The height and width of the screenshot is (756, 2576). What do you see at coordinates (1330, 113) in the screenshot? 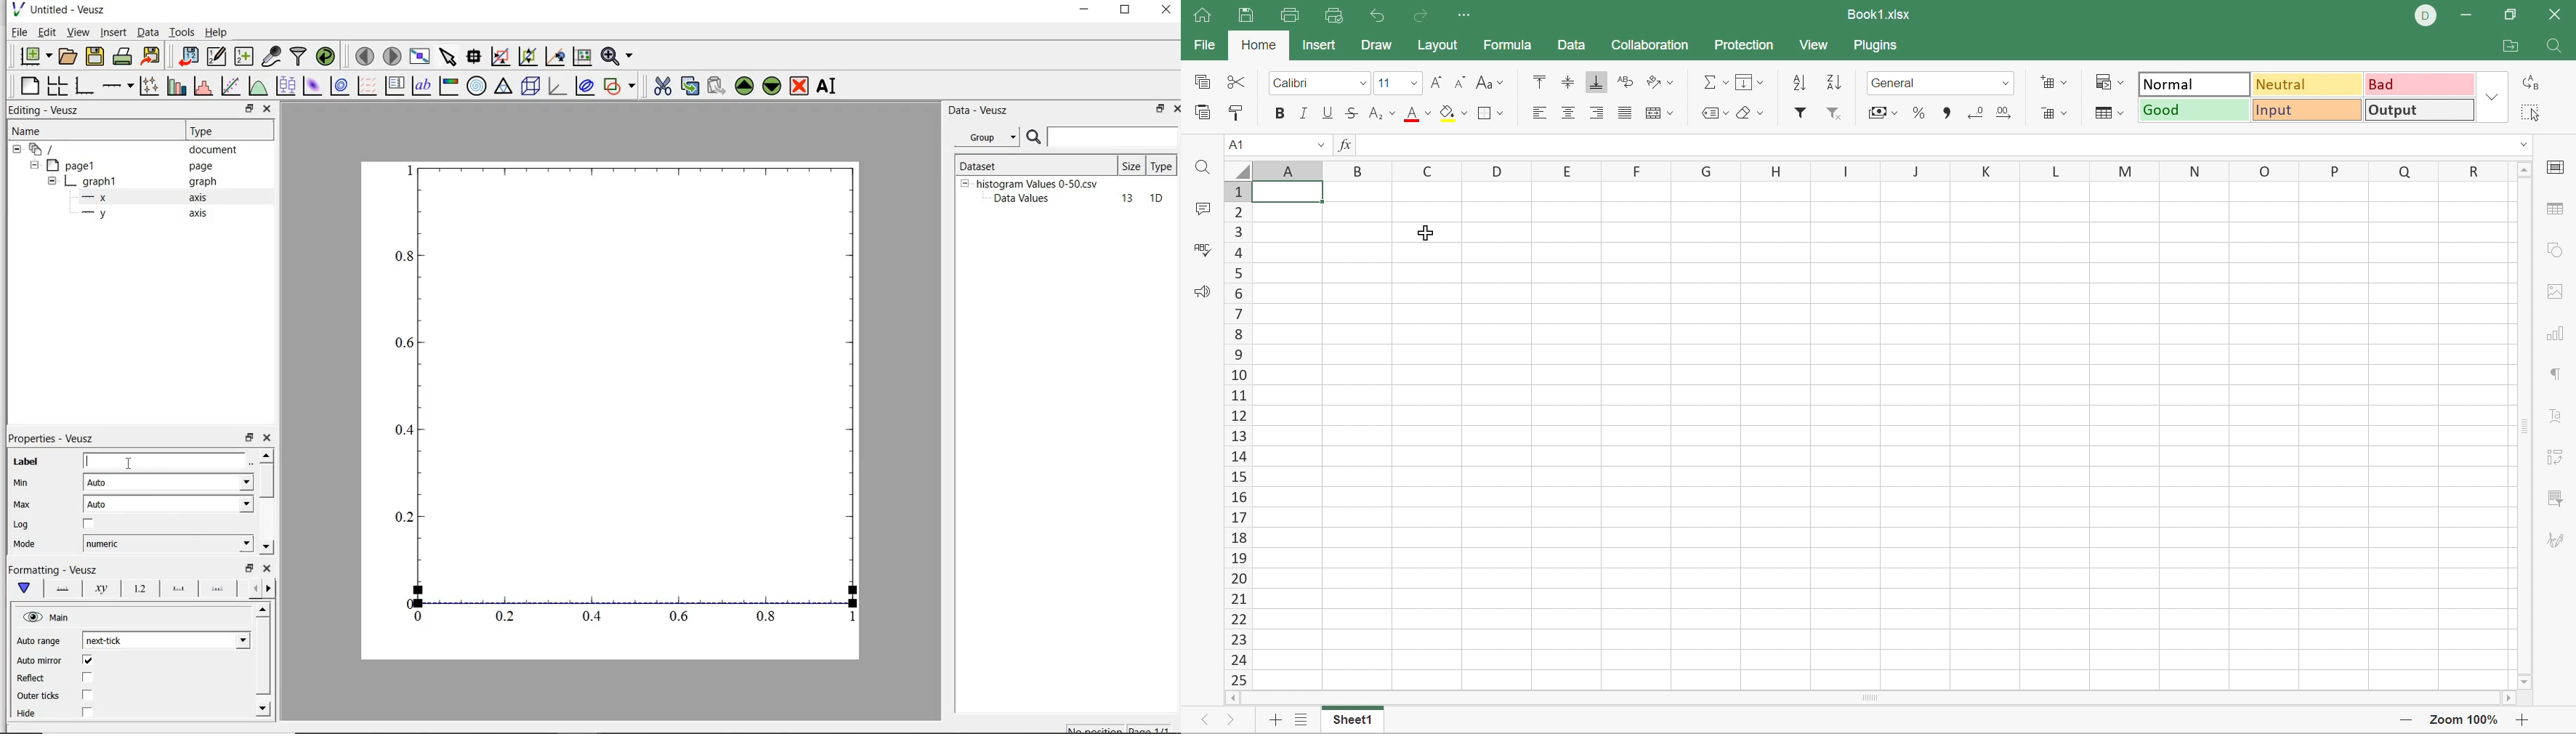
I see `Underline` at bounding box center [1330, 113].